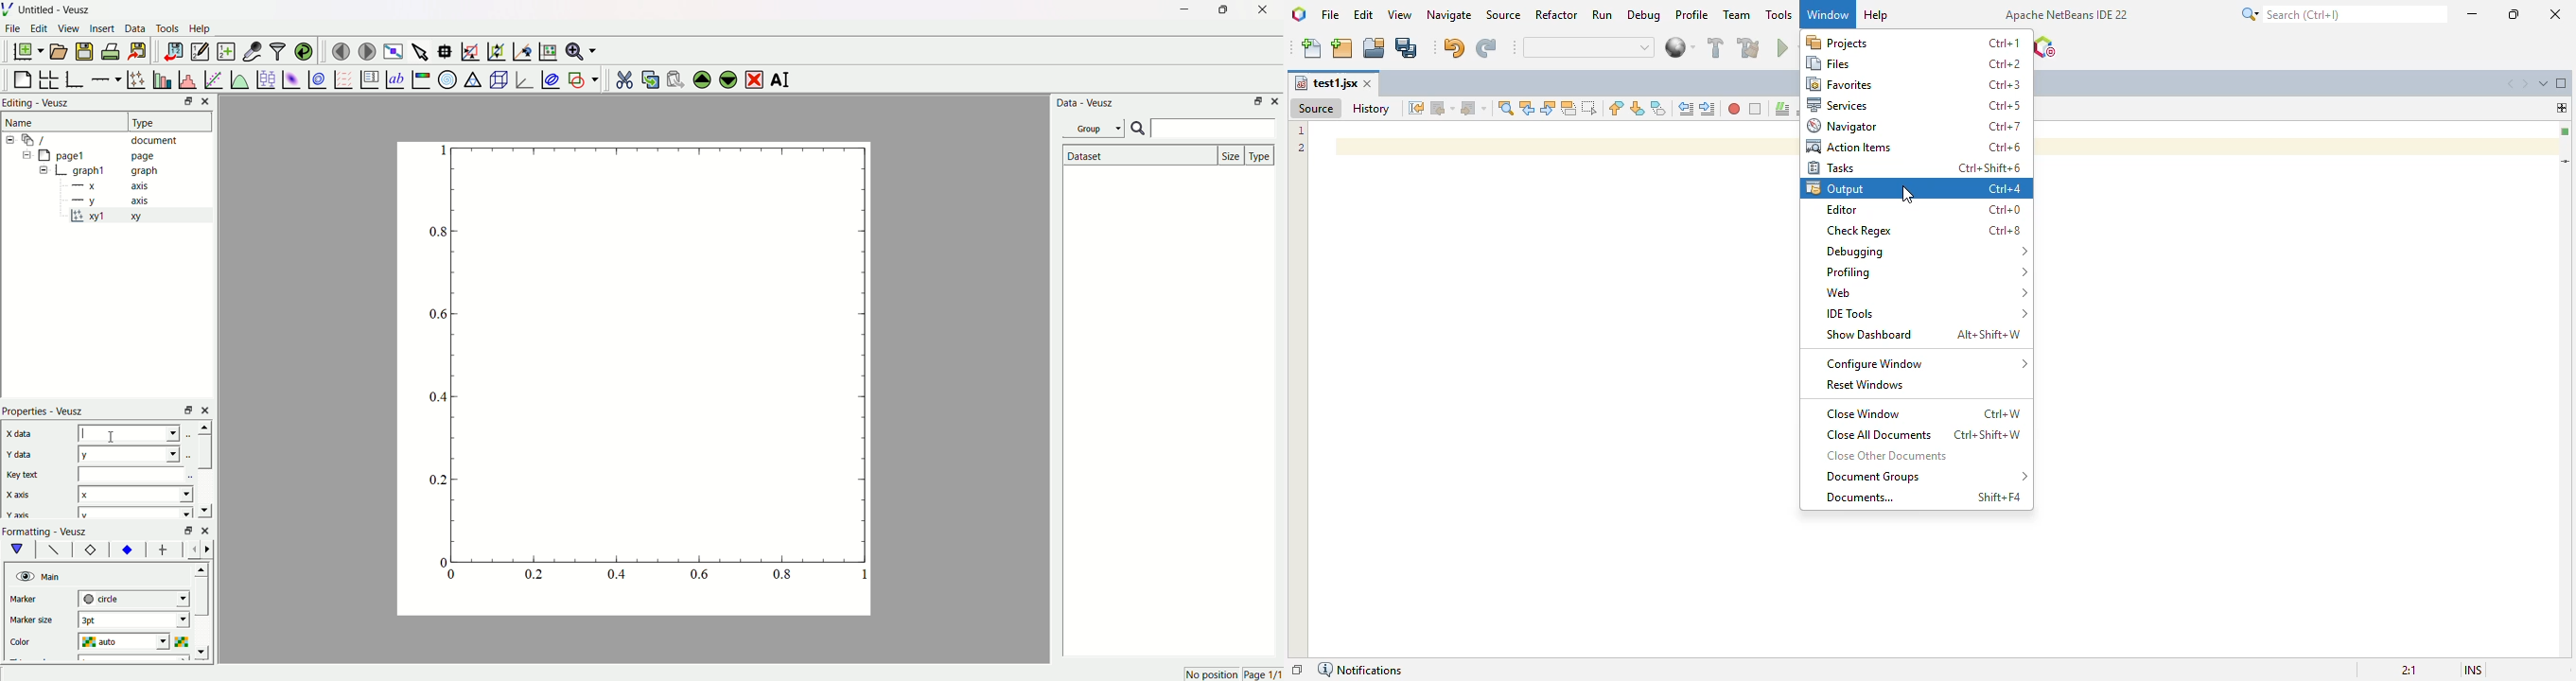 Image resolution: width=2576 pixels, height=700 pixels. Describe the element at coordinates (144, 51) in the screenshot. I see `export document` at that location.